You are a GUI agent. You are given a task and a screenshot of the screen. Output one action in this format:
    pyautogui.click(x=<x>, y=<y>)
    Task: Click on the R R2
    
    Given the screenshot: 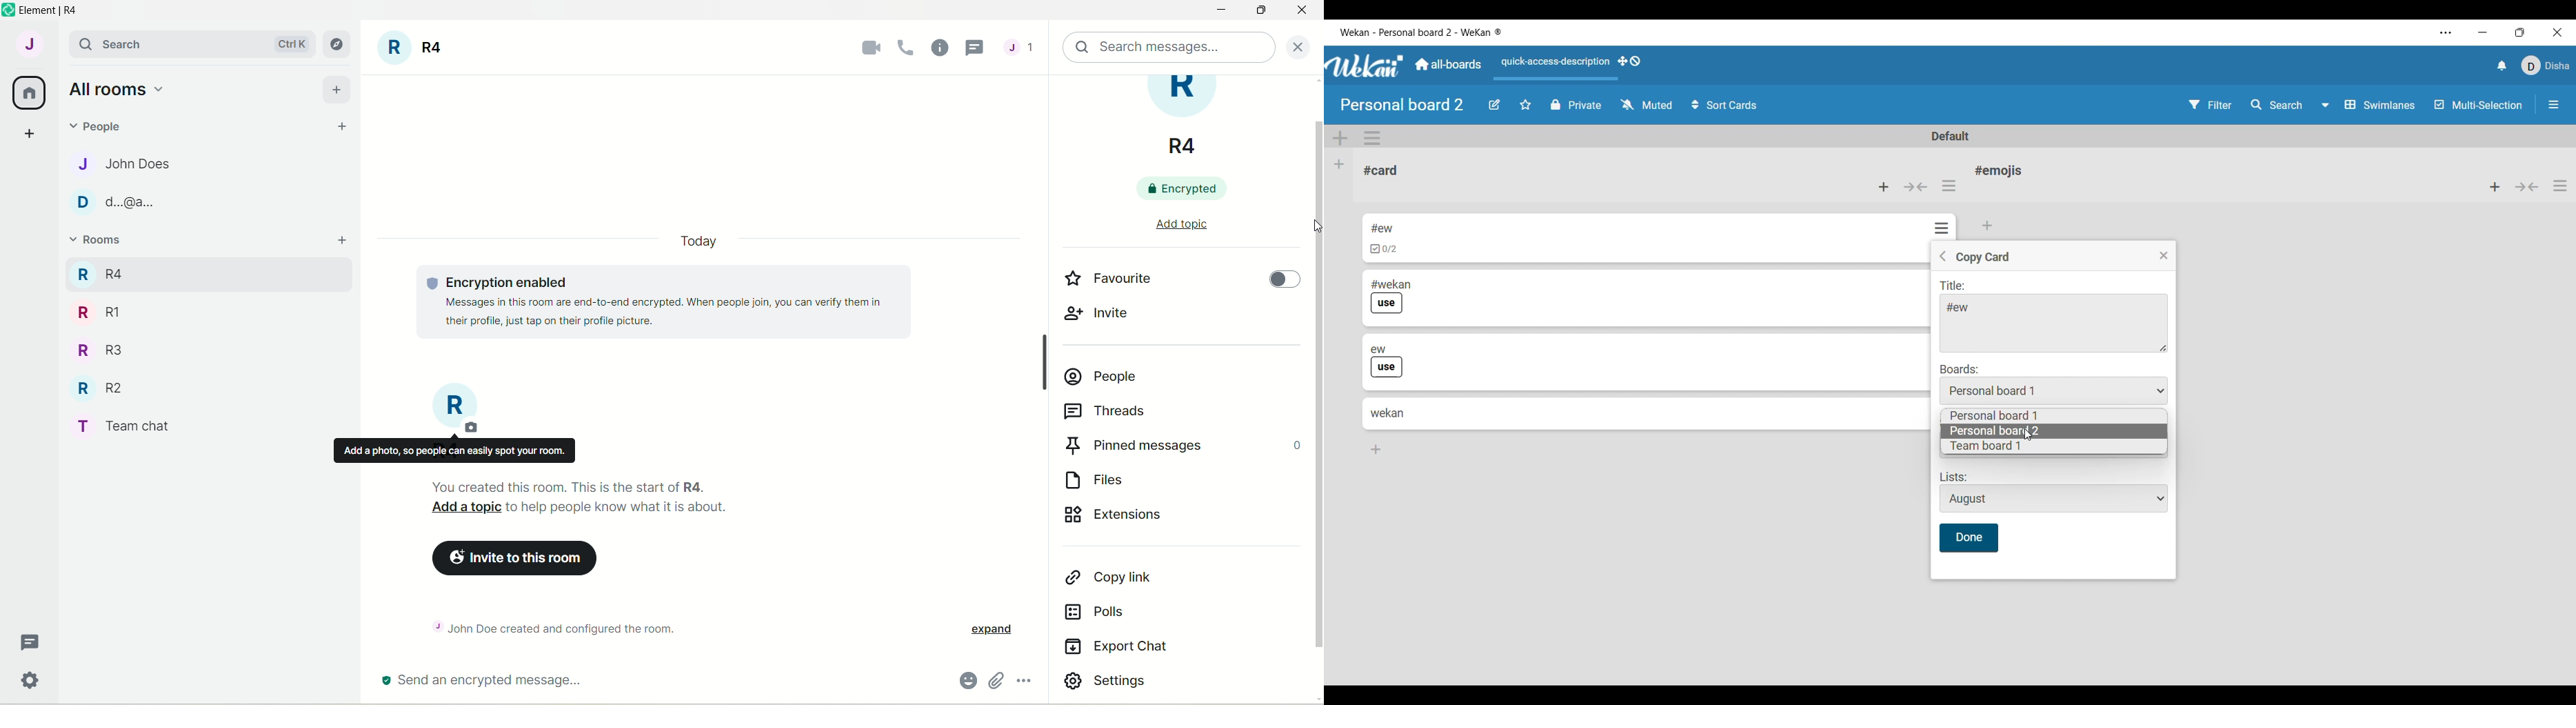 What is the action you would take?
    pyautogui.click(x=95, y=385)
    